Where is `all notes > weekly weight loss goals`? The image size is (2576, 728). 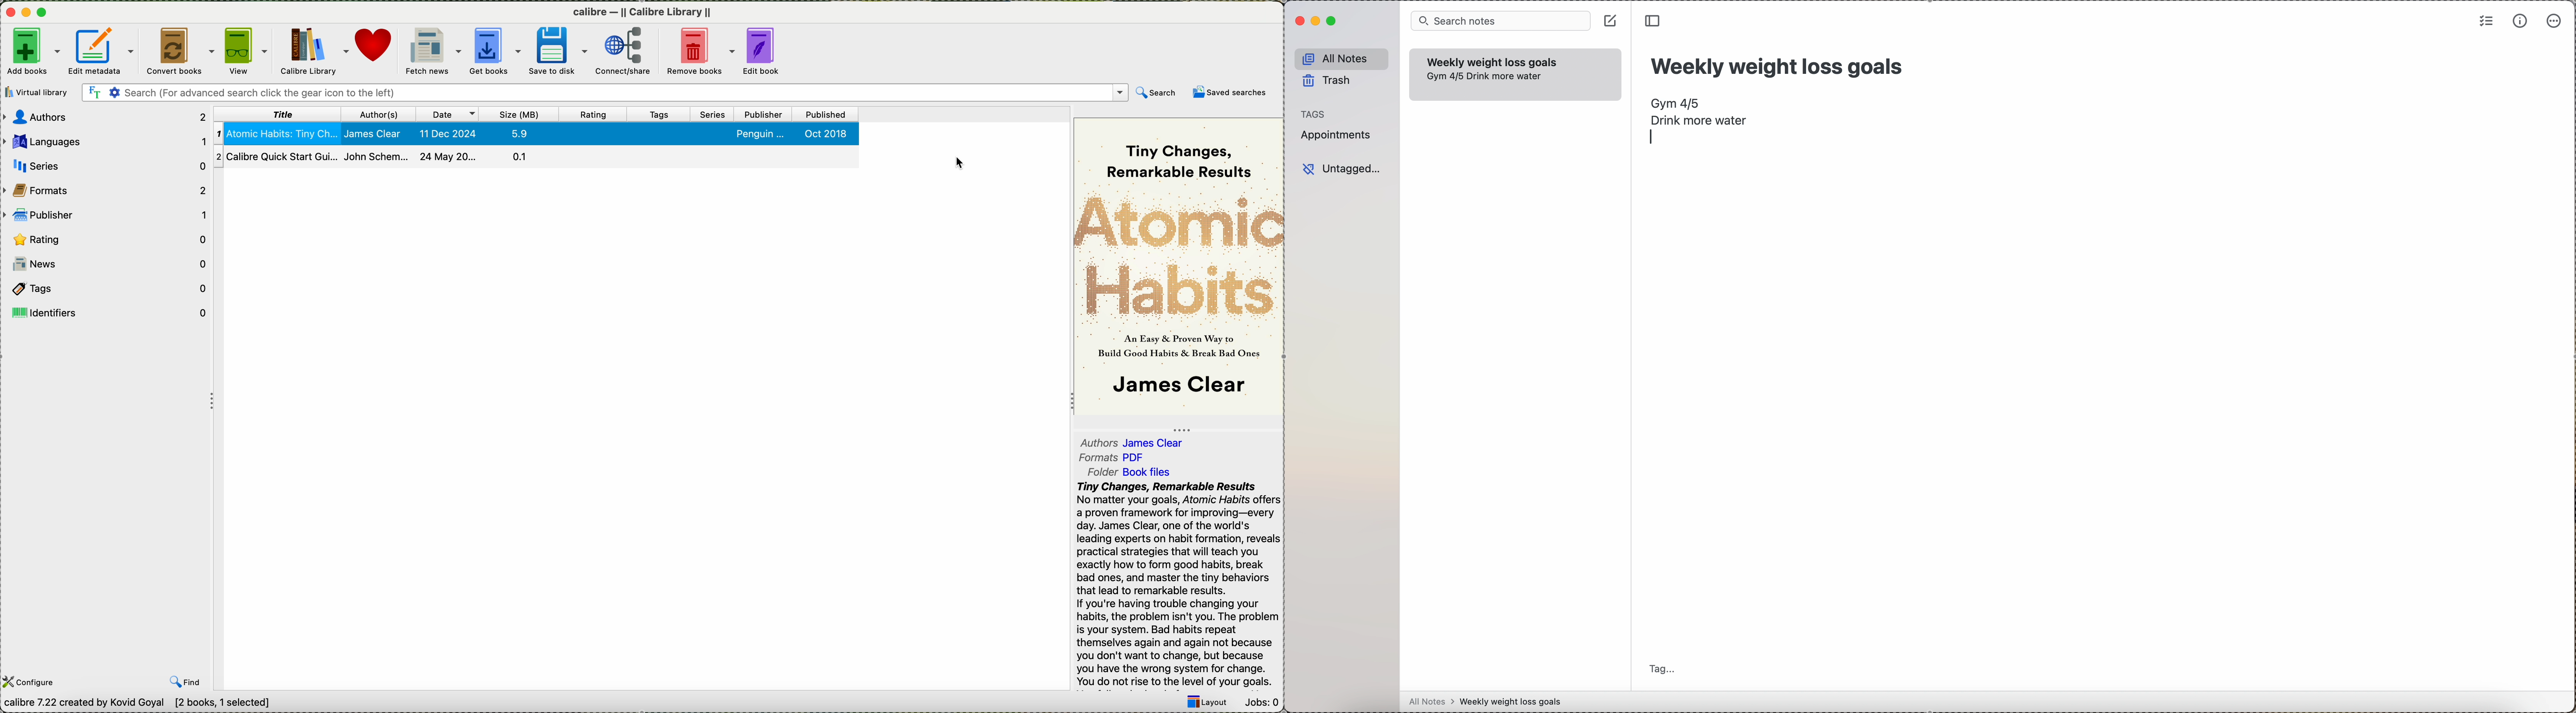
all notes > weekly weight loss goals is located at coordinates (1490, 702).